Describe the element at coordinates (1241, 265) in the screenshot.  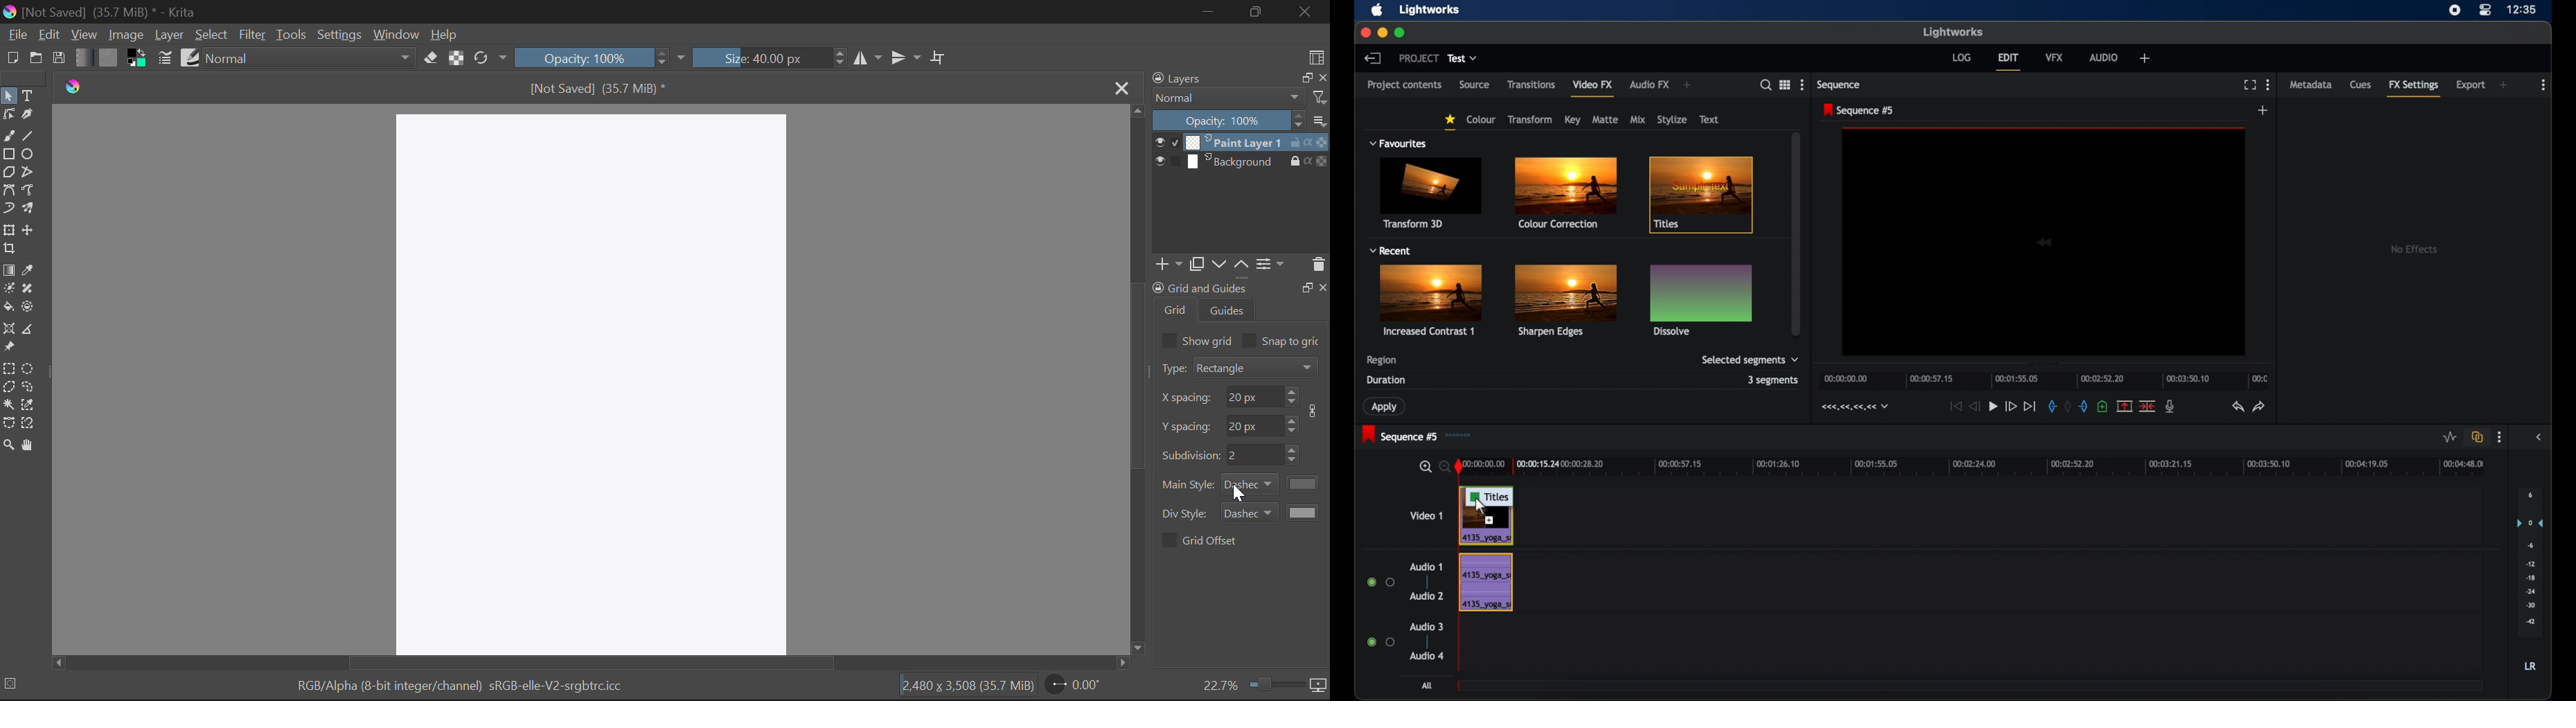
I see `up` at that location.